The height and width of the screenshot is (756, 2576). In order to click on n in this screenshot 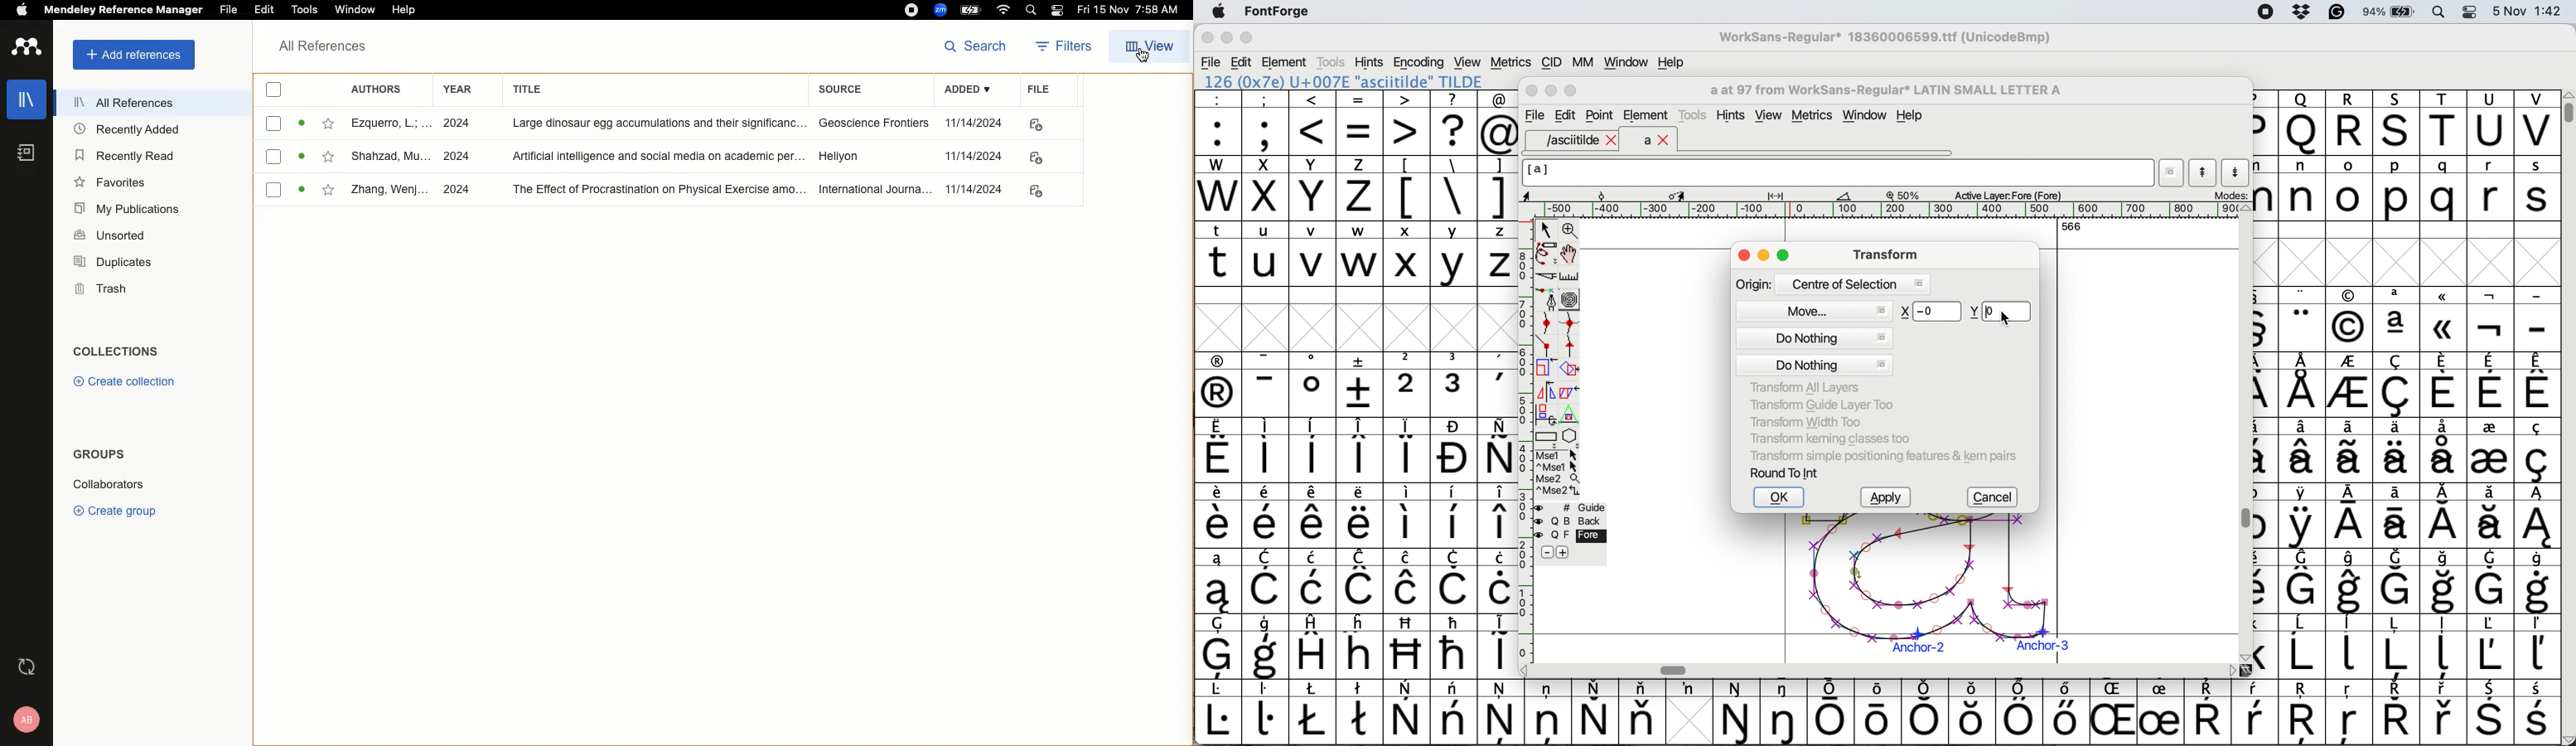, I will do `click(2302, 188)`.